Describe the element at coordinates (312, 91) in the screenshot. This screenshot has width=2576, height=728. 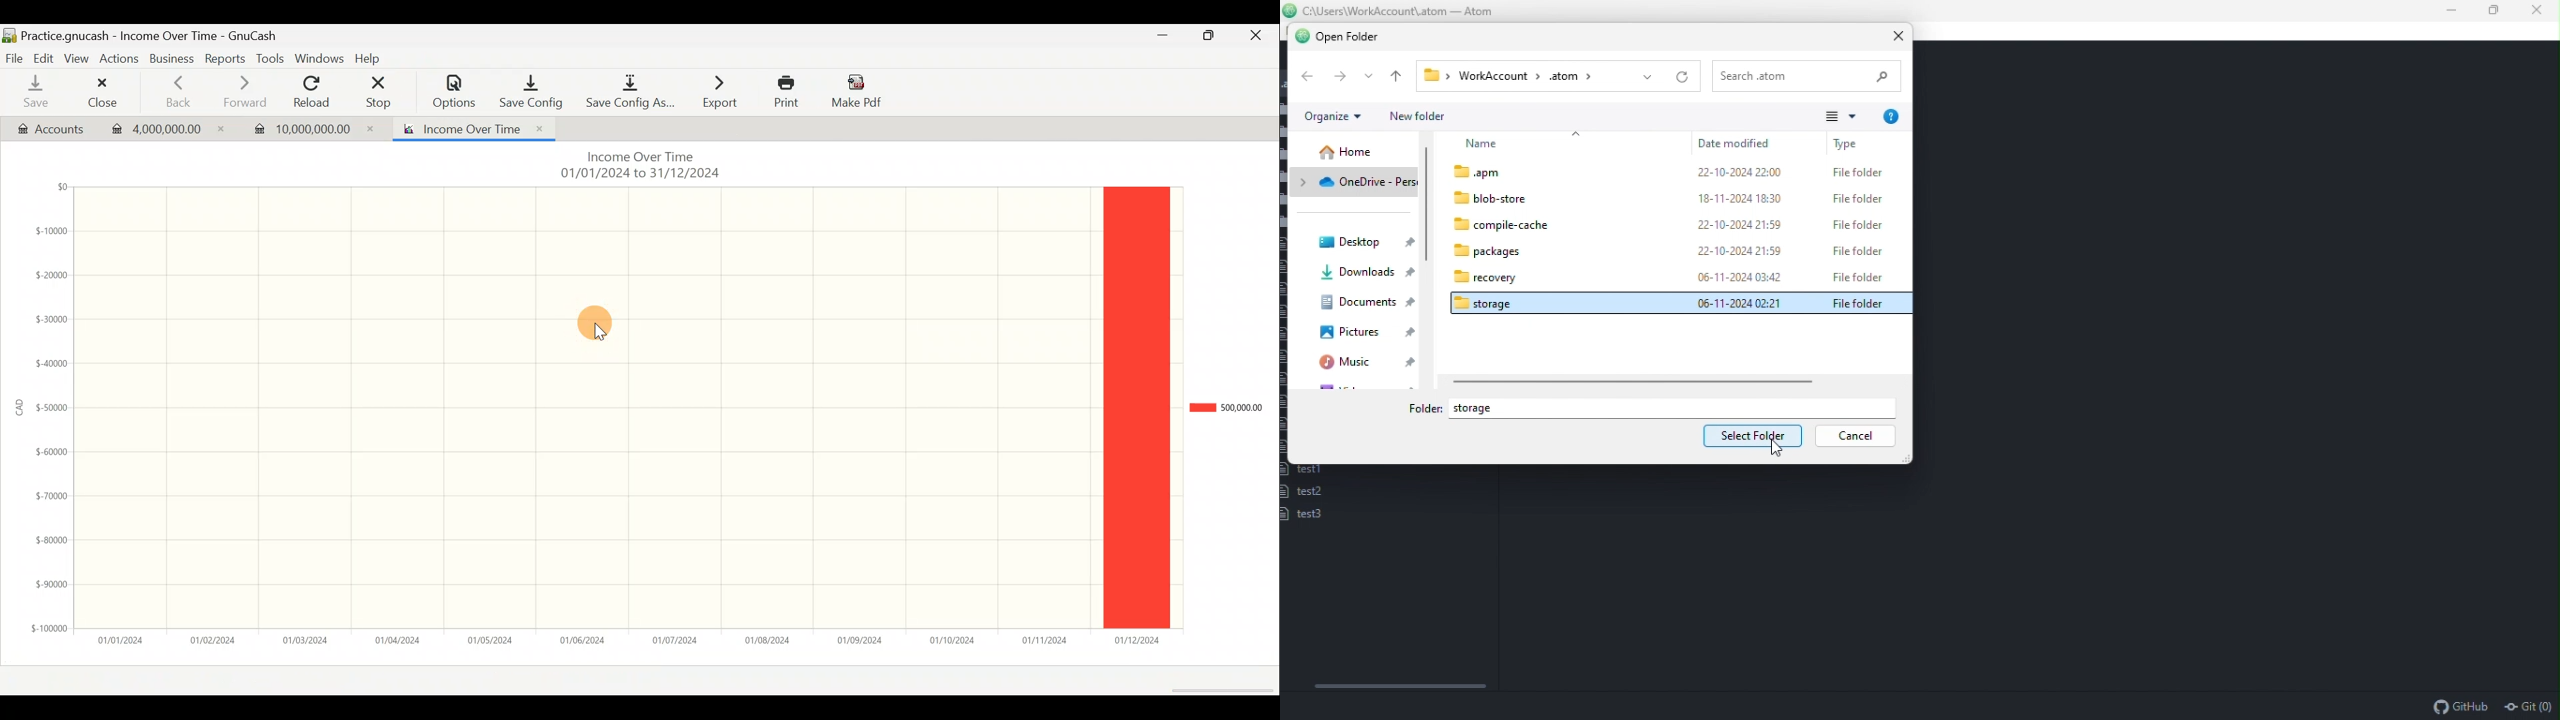
I see `Reload` at that location.